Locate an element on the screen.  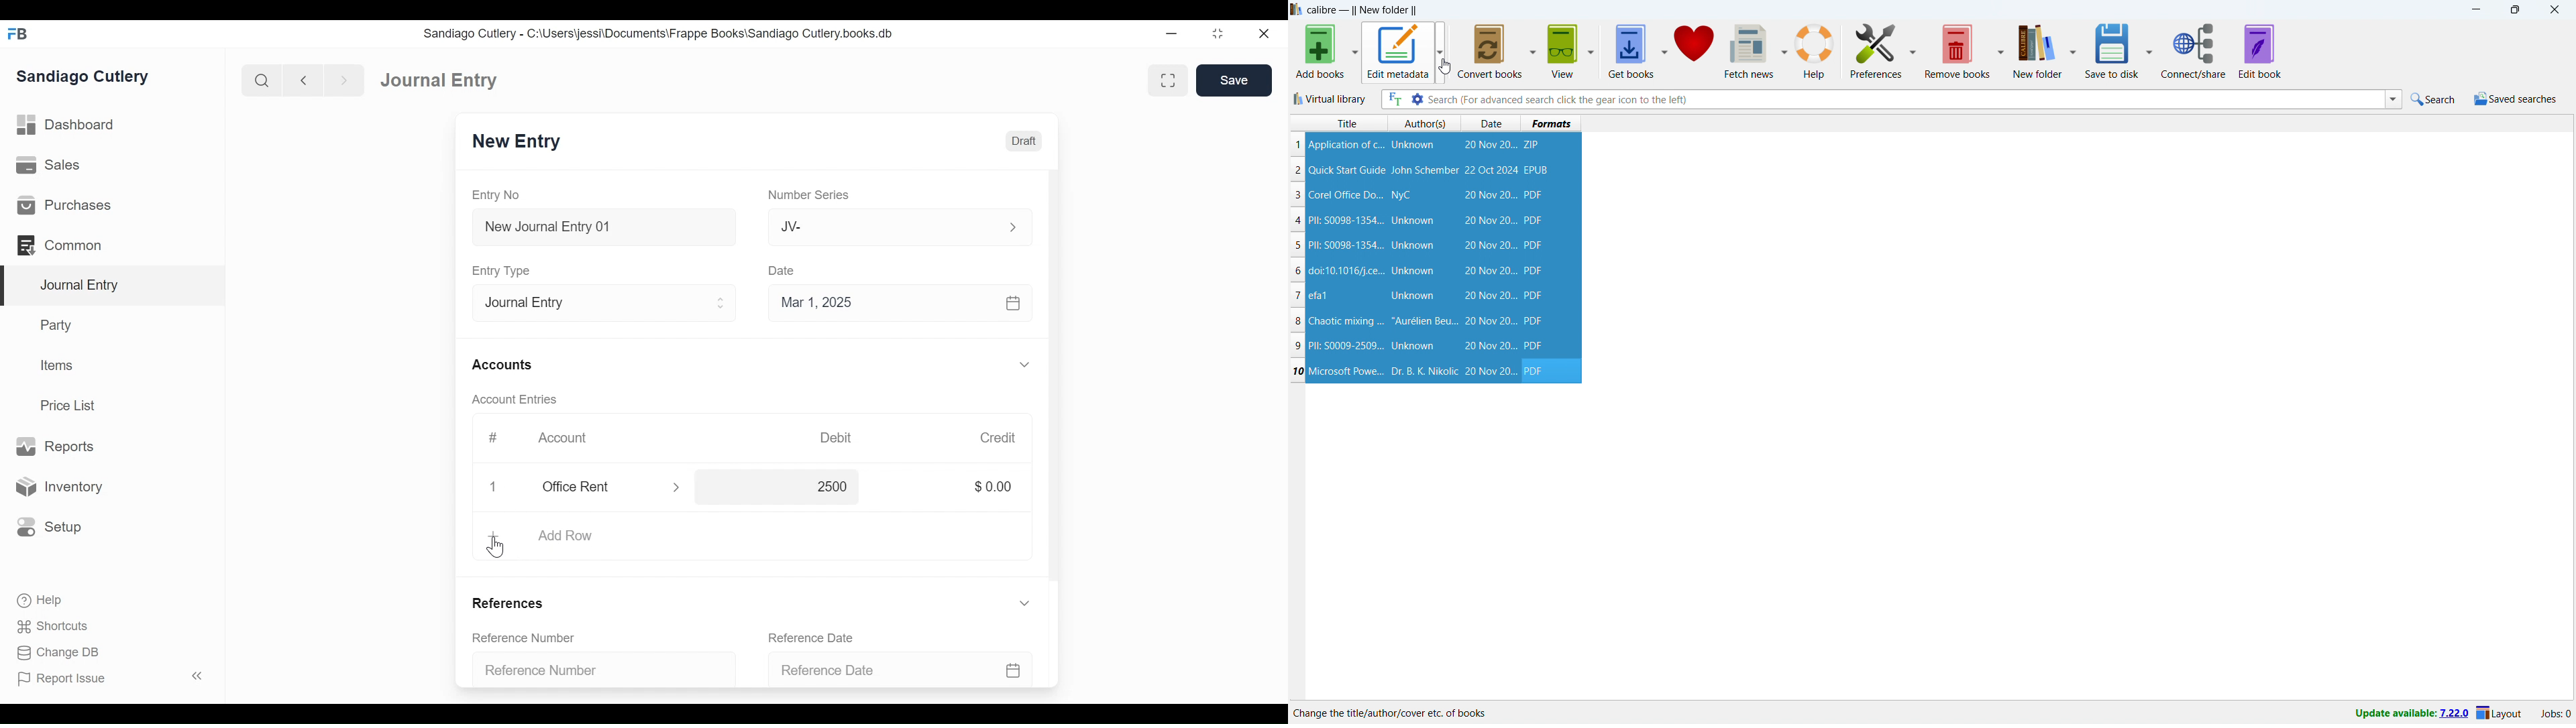
maximize is located at coordinates (2514, 9).